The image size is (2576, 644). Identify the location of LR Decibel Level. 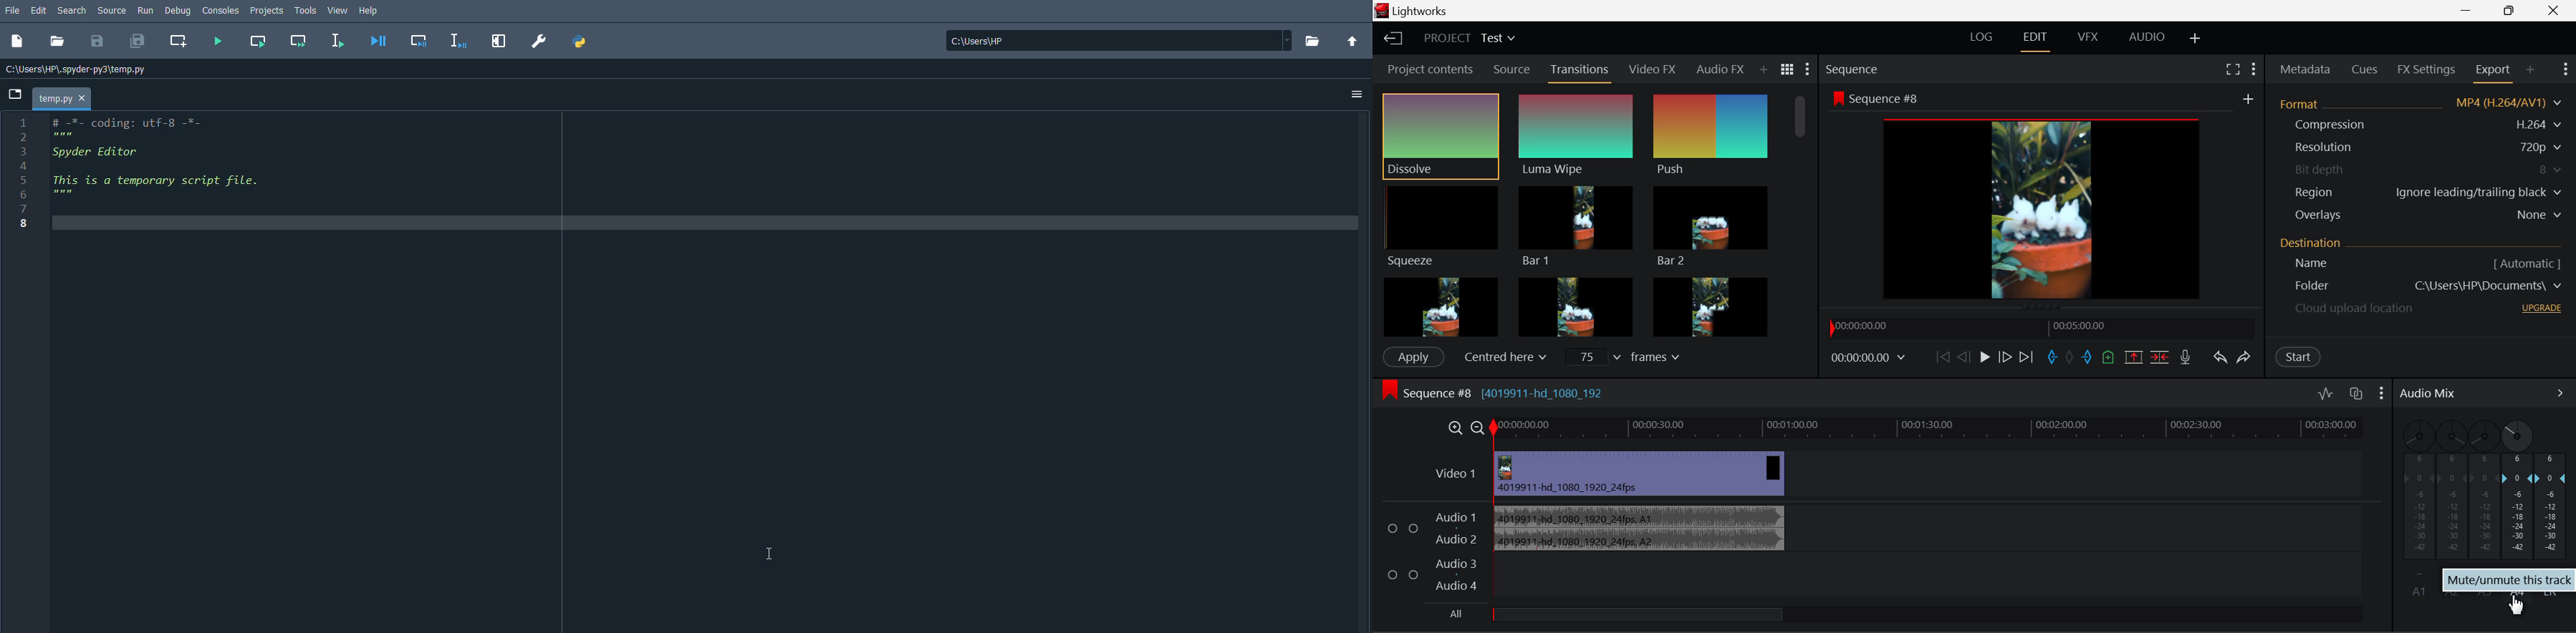
(2557, 508).